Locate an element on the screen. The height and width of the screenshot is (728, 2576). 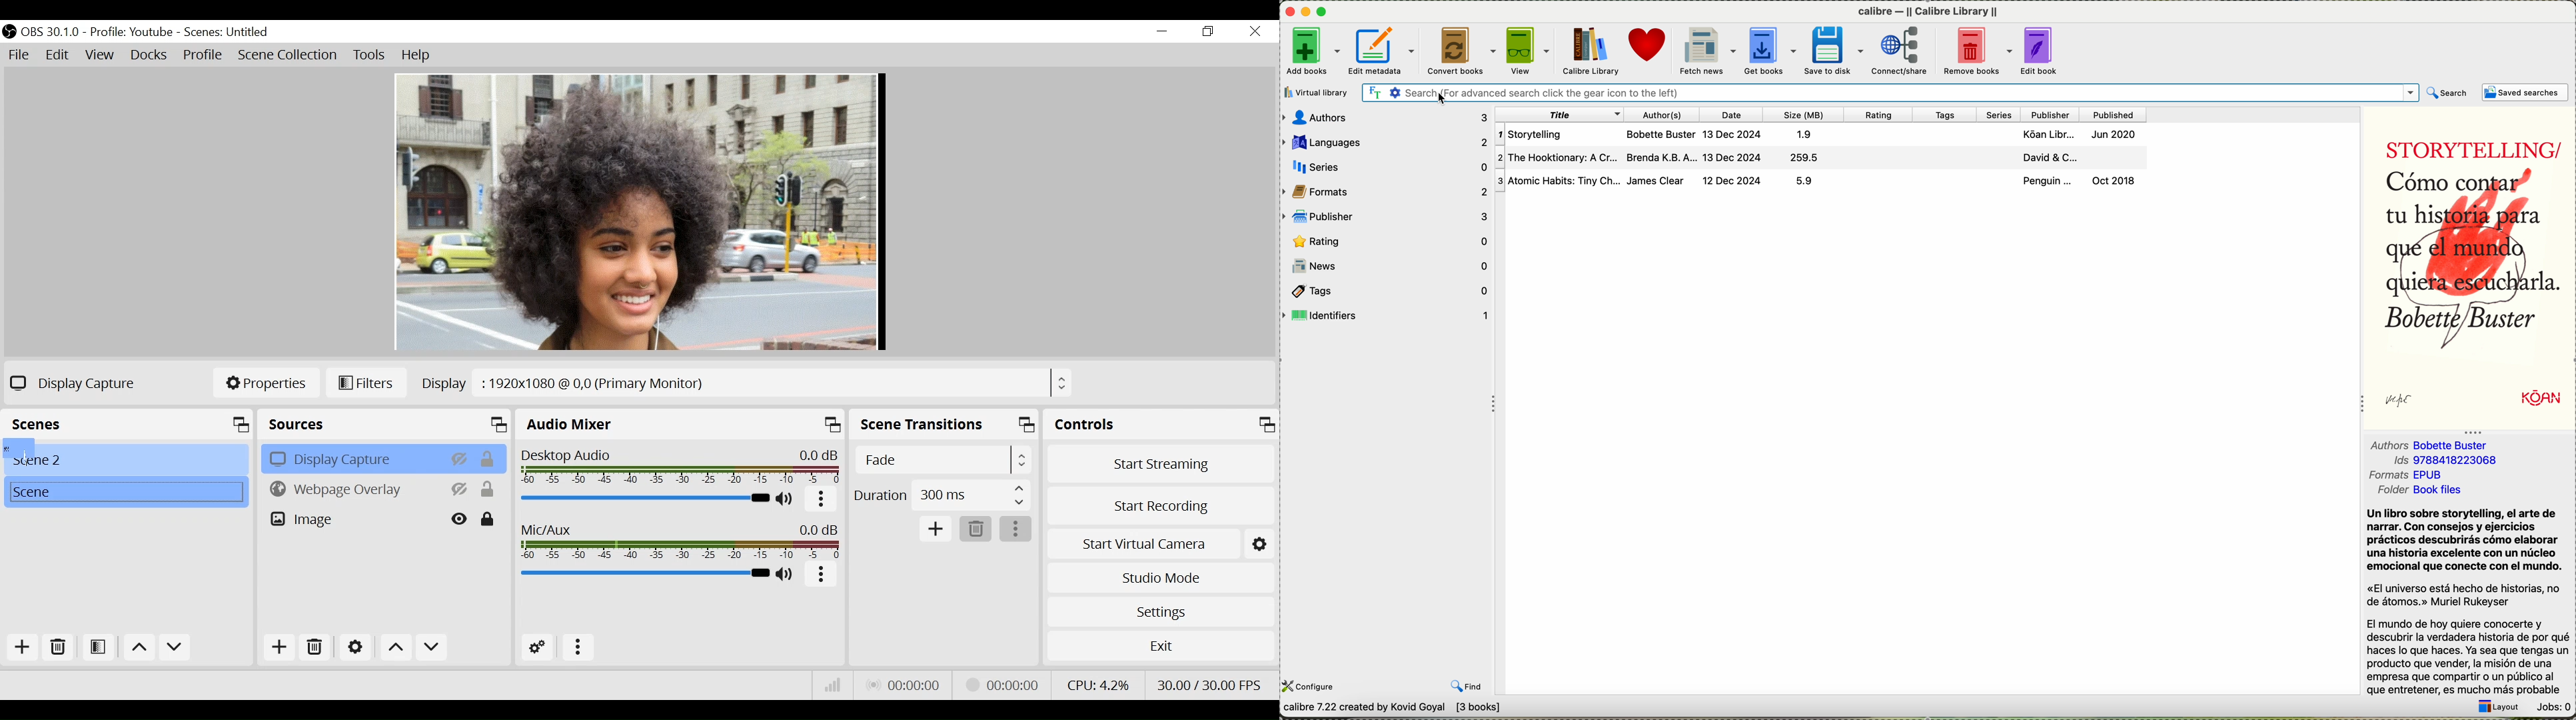
Move down is located at coordinates (174, 648).